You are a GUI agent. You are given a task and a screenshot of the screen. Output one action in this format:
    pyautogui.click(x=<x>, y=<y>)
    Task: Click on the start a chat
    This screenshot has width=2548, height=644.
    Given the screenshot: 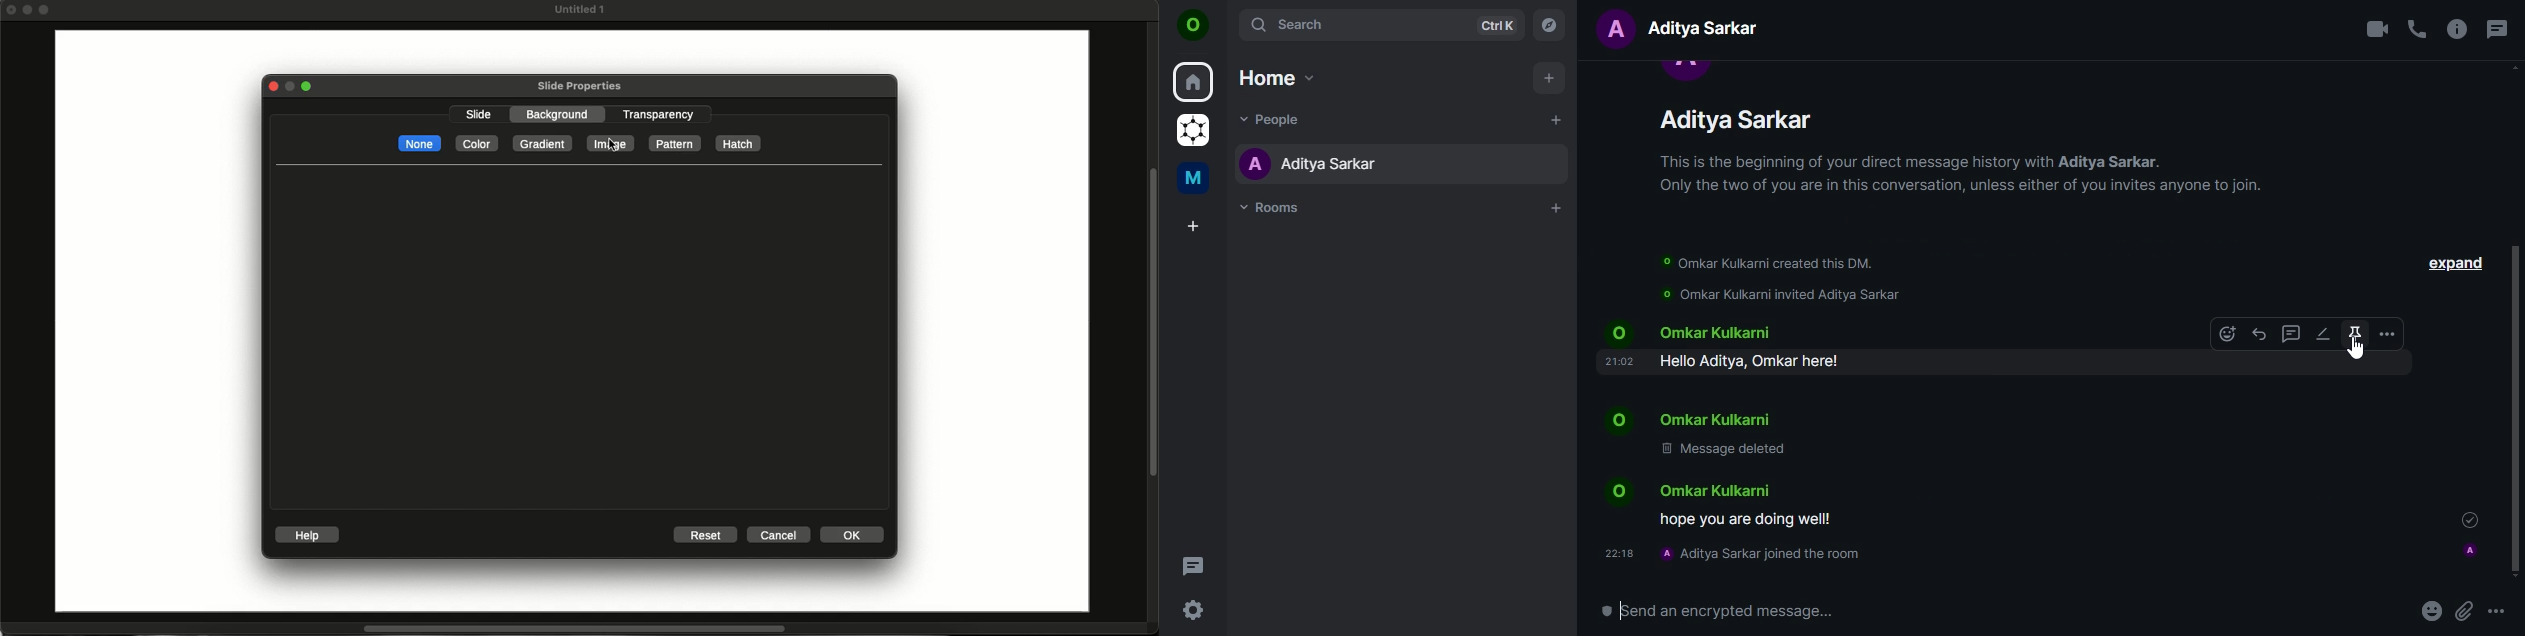 What is the action you would take?
    pyautogui.click(x=1557, y=121)
    